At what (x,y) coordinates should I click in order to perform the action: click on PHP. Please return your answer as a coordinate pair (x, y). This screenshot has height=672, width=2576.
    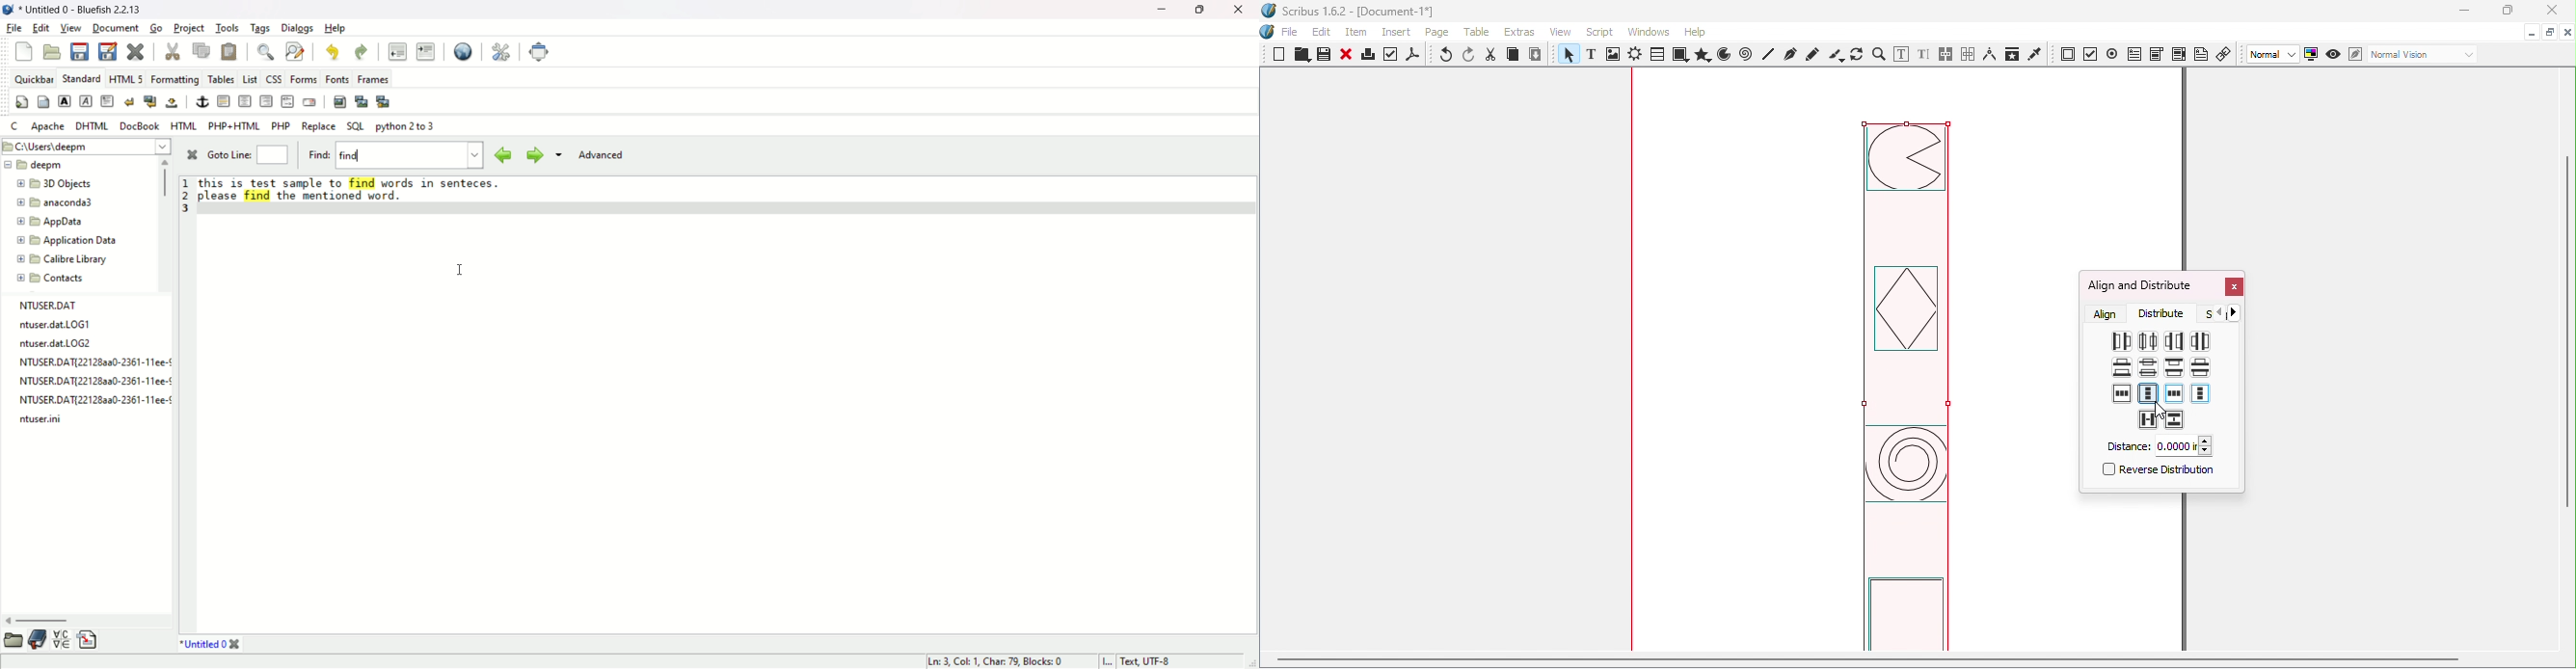
    Looking at the image, I should click on (280, 126).